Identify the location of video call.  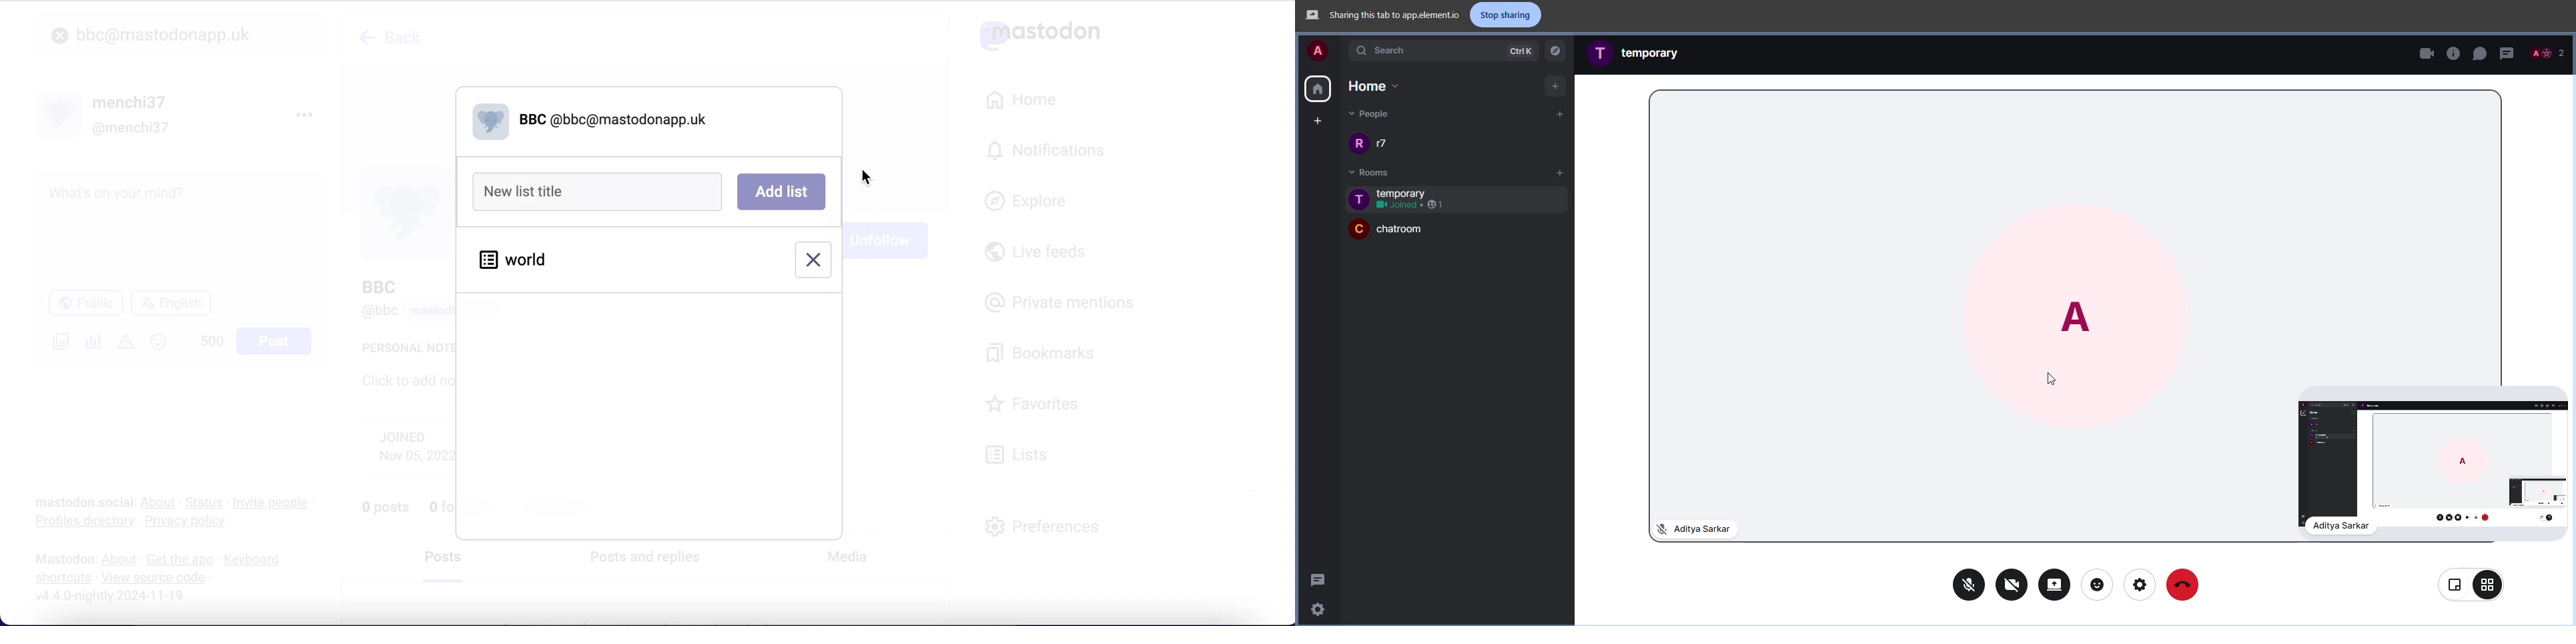
(2427, 51).